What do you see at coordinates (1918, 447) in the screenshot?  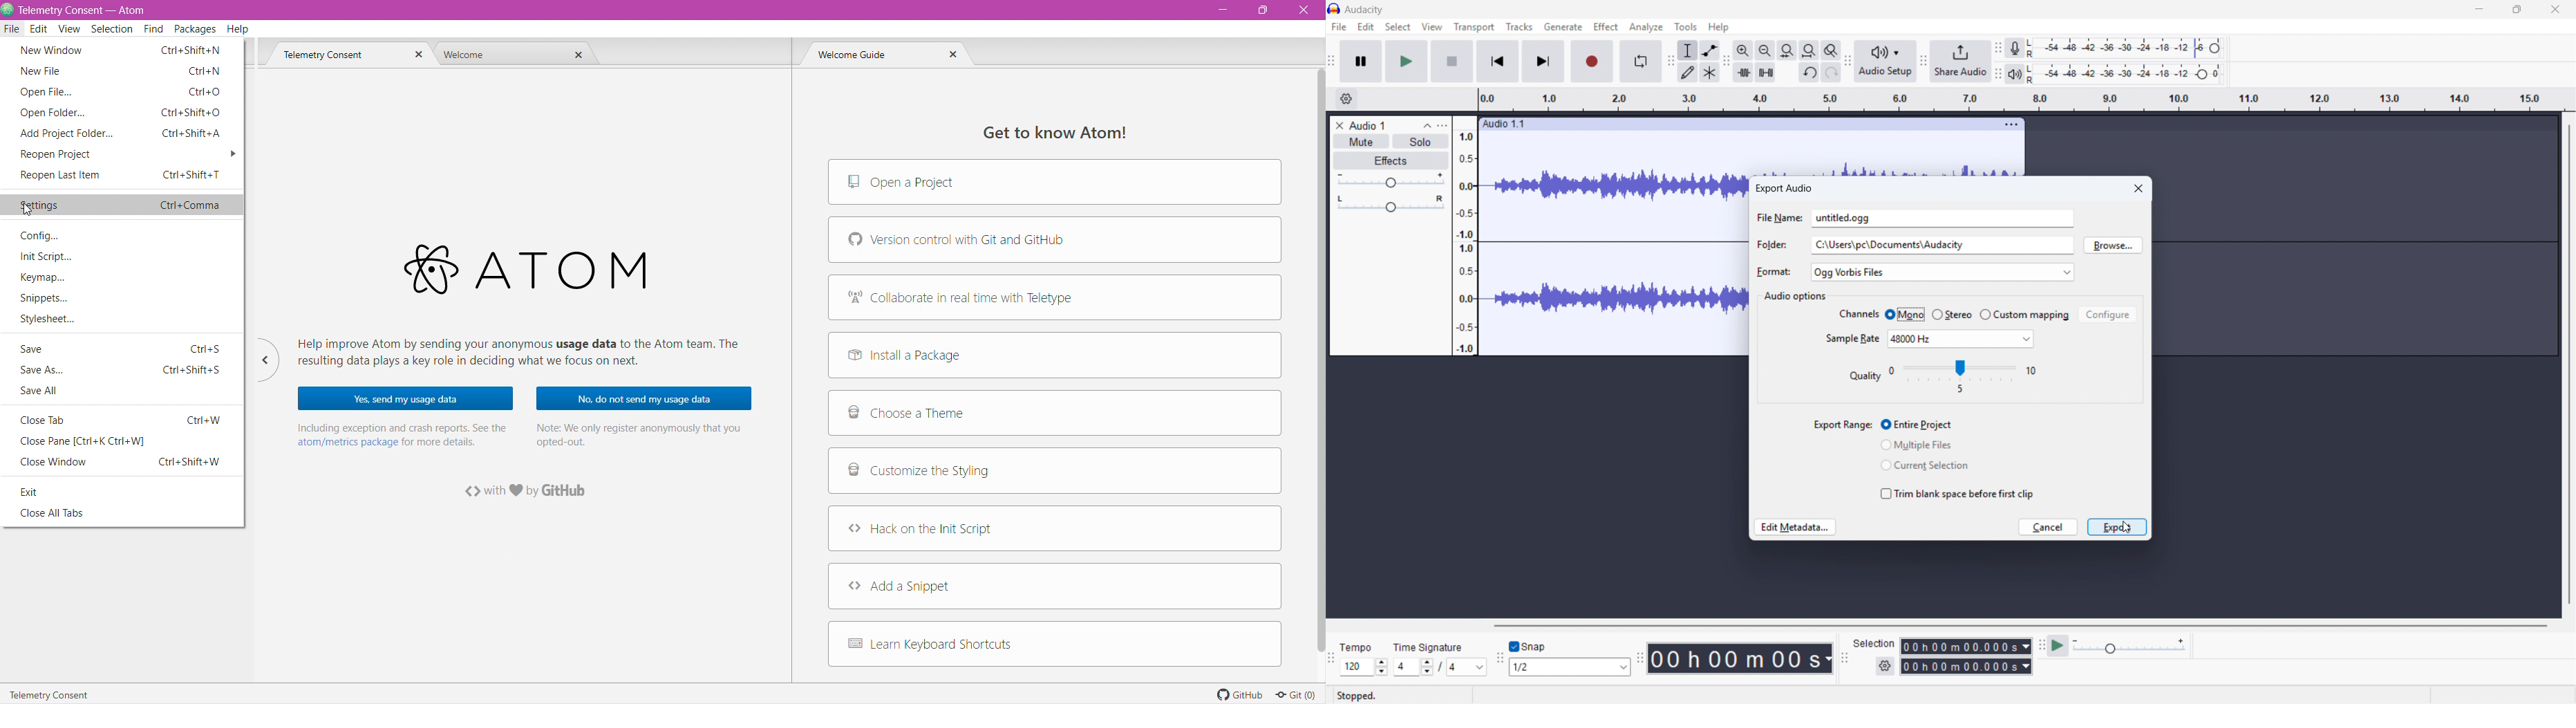 I see `Multiple files ` at bounding box center [1918, 447].